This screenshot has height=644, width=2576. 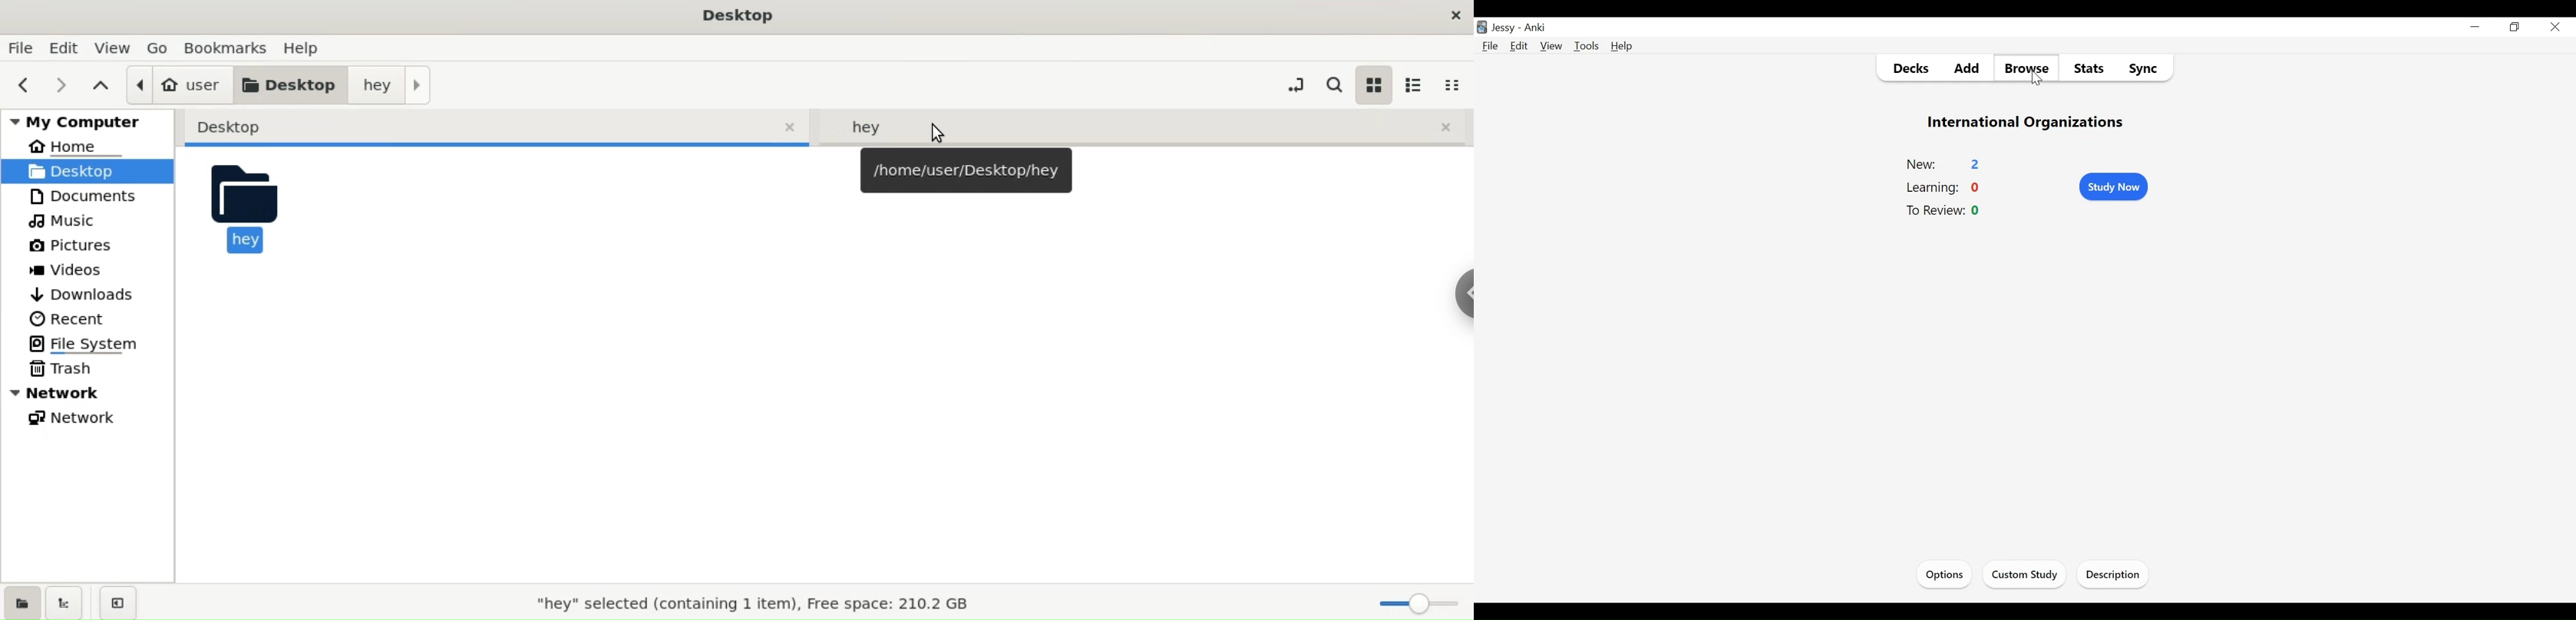 What do you see at coordinates (1906, 69) in the screenshot?
I see `Decks` at bounding box center [1906, 69].